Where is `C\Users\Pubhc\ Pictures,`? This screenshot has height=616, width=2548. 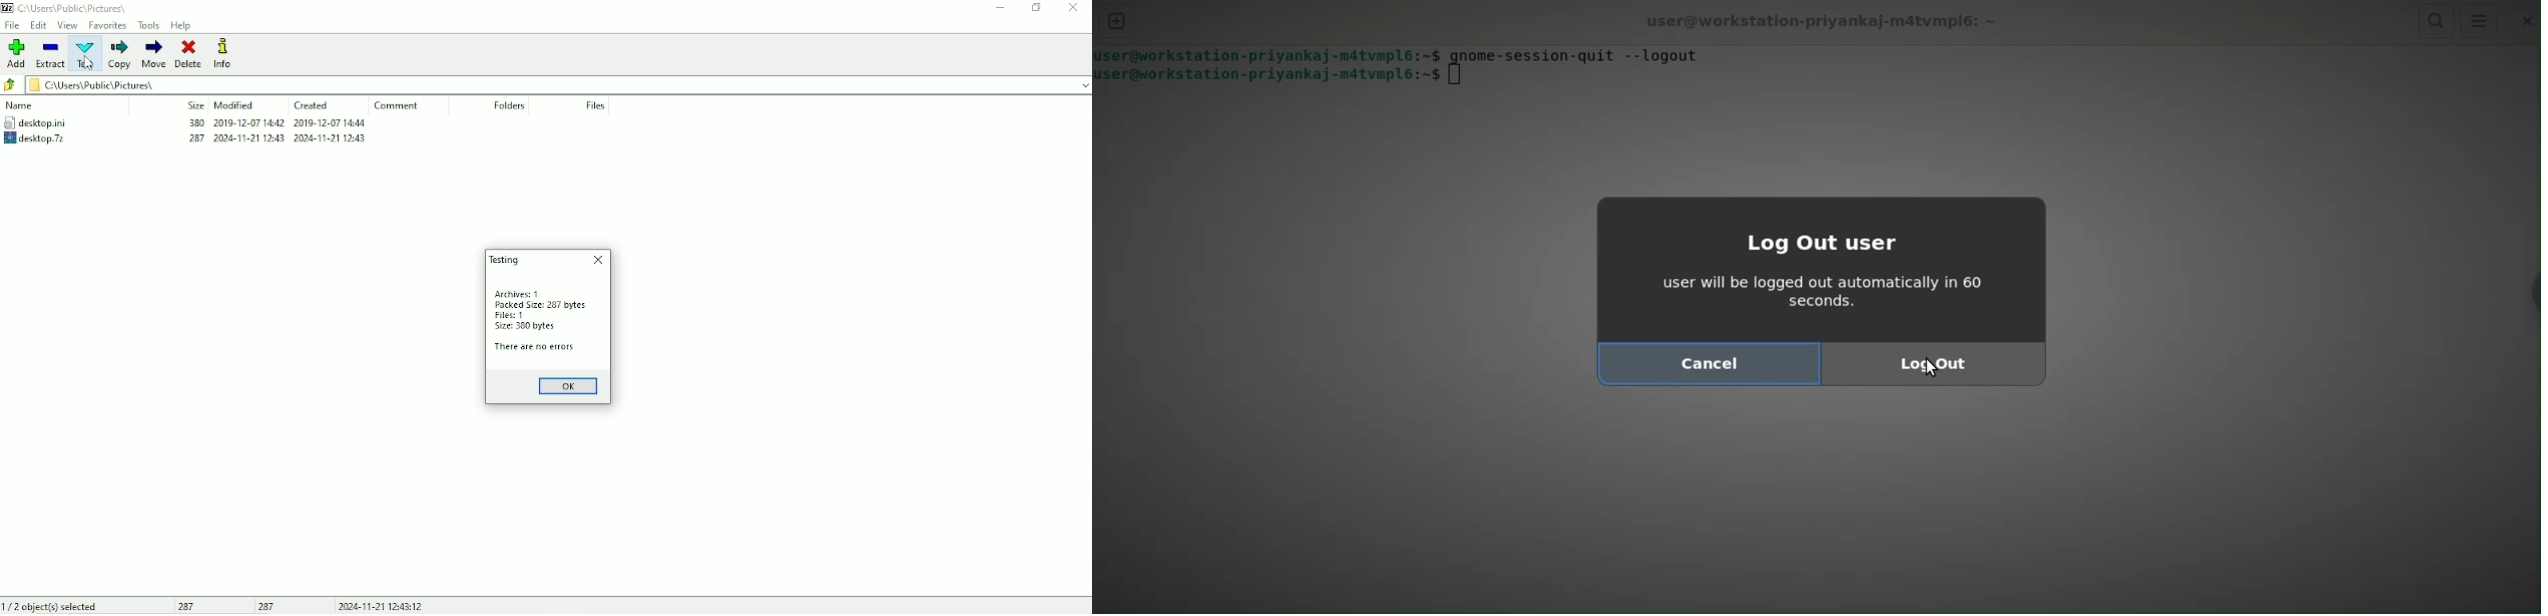 C\Users\Pubhc\ Pictures, is located at coordinates (75, 8).